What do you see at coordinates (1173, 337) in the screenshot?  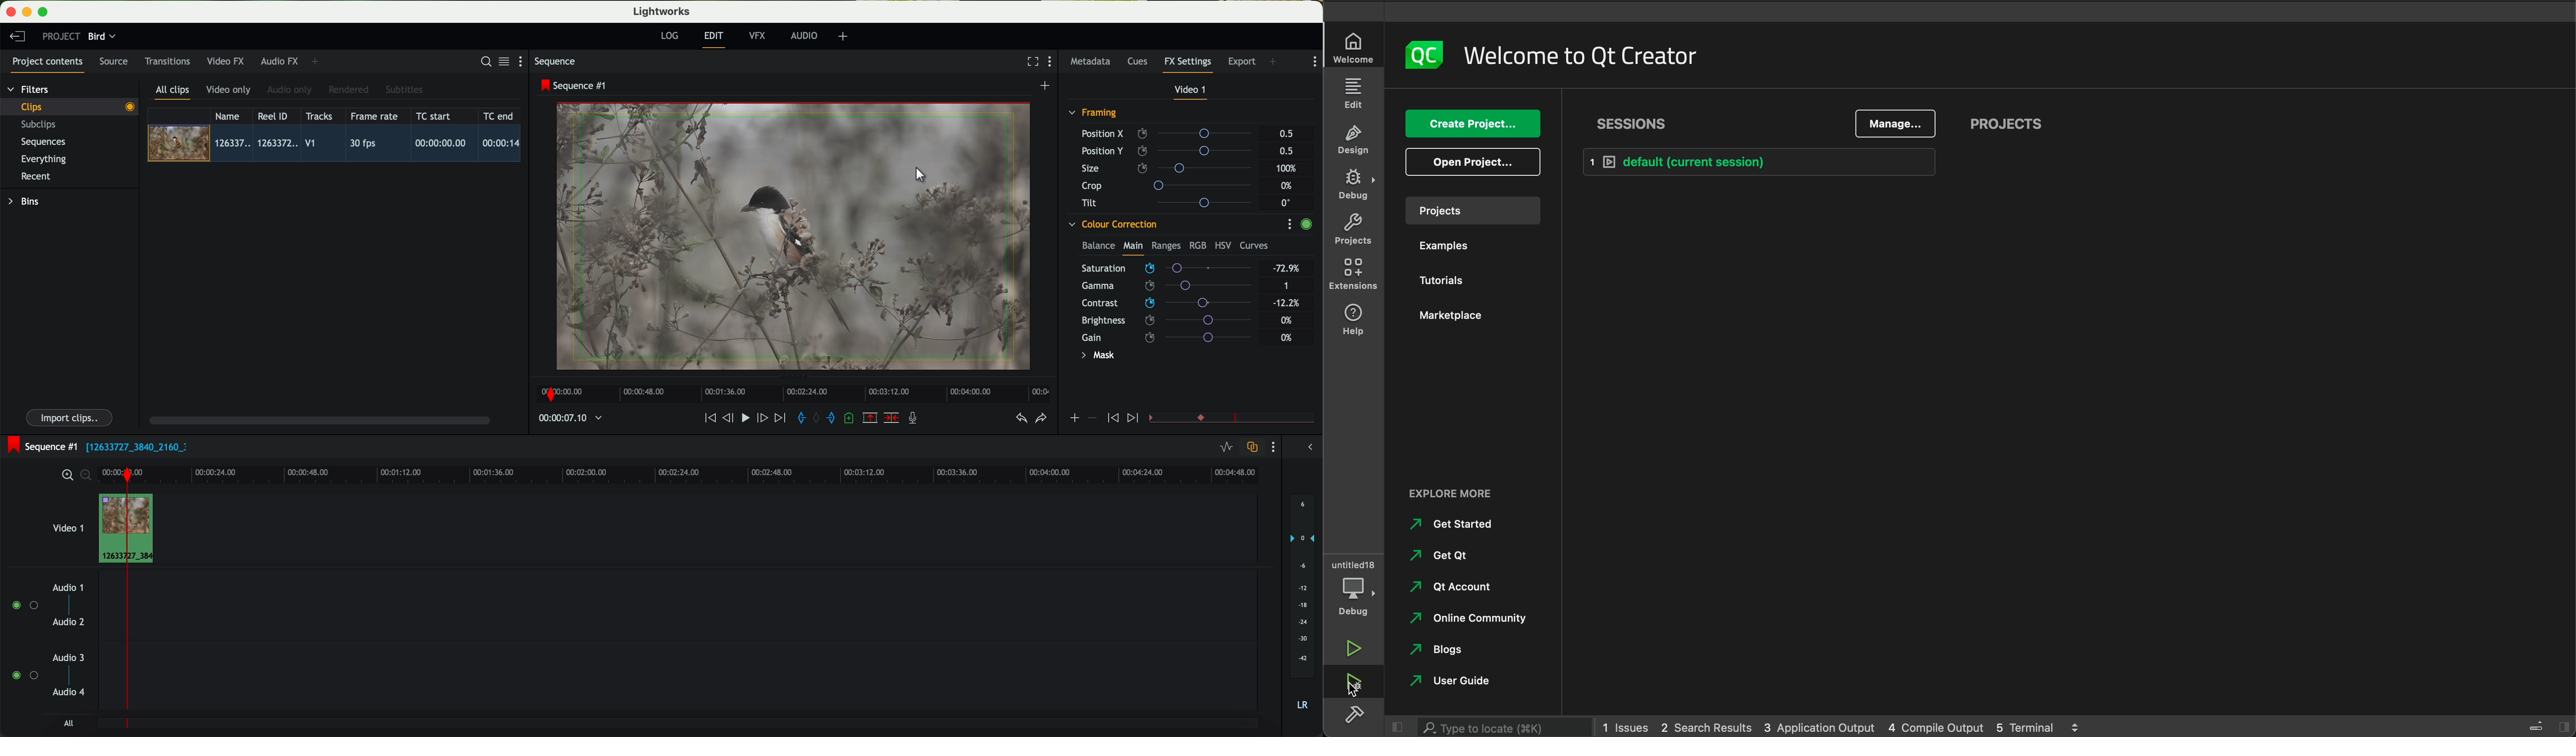 I see `gain` at bounding box center [1173, 337].